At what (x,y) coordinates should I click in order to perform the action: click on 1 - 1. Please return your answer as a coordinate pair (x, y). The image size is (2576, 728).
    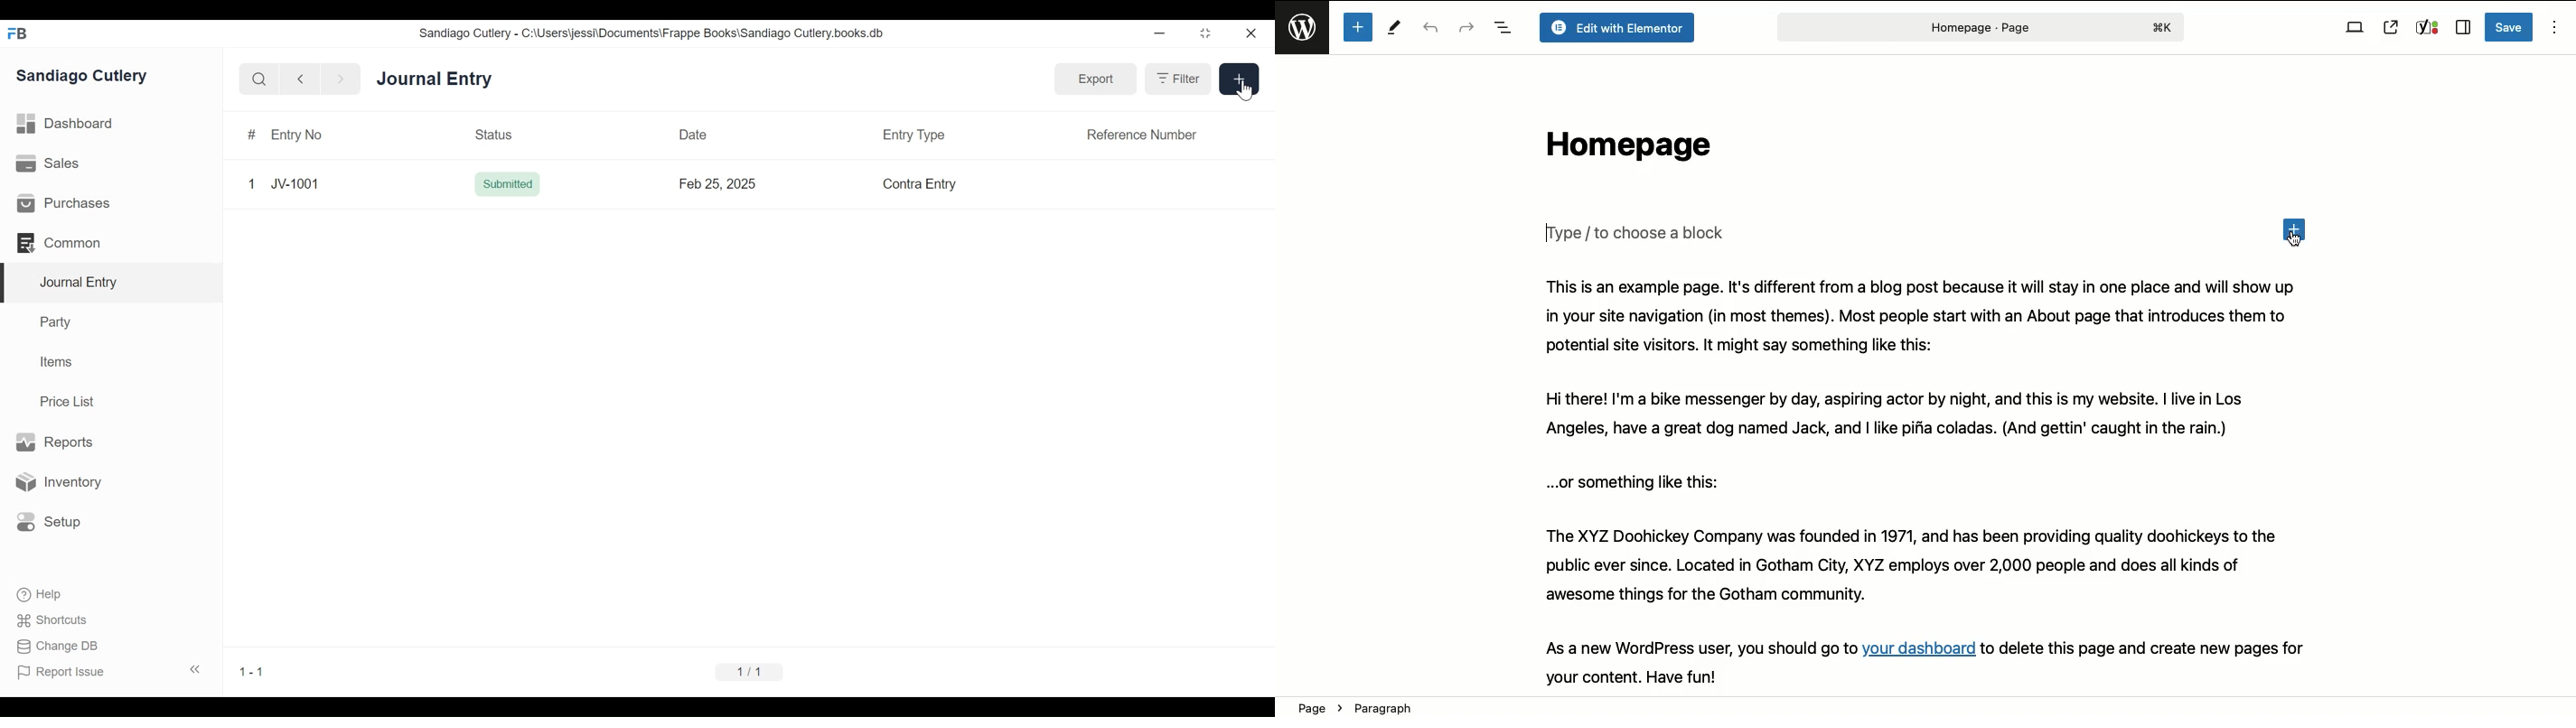
    Looking at the image, I should click on (254, 672).